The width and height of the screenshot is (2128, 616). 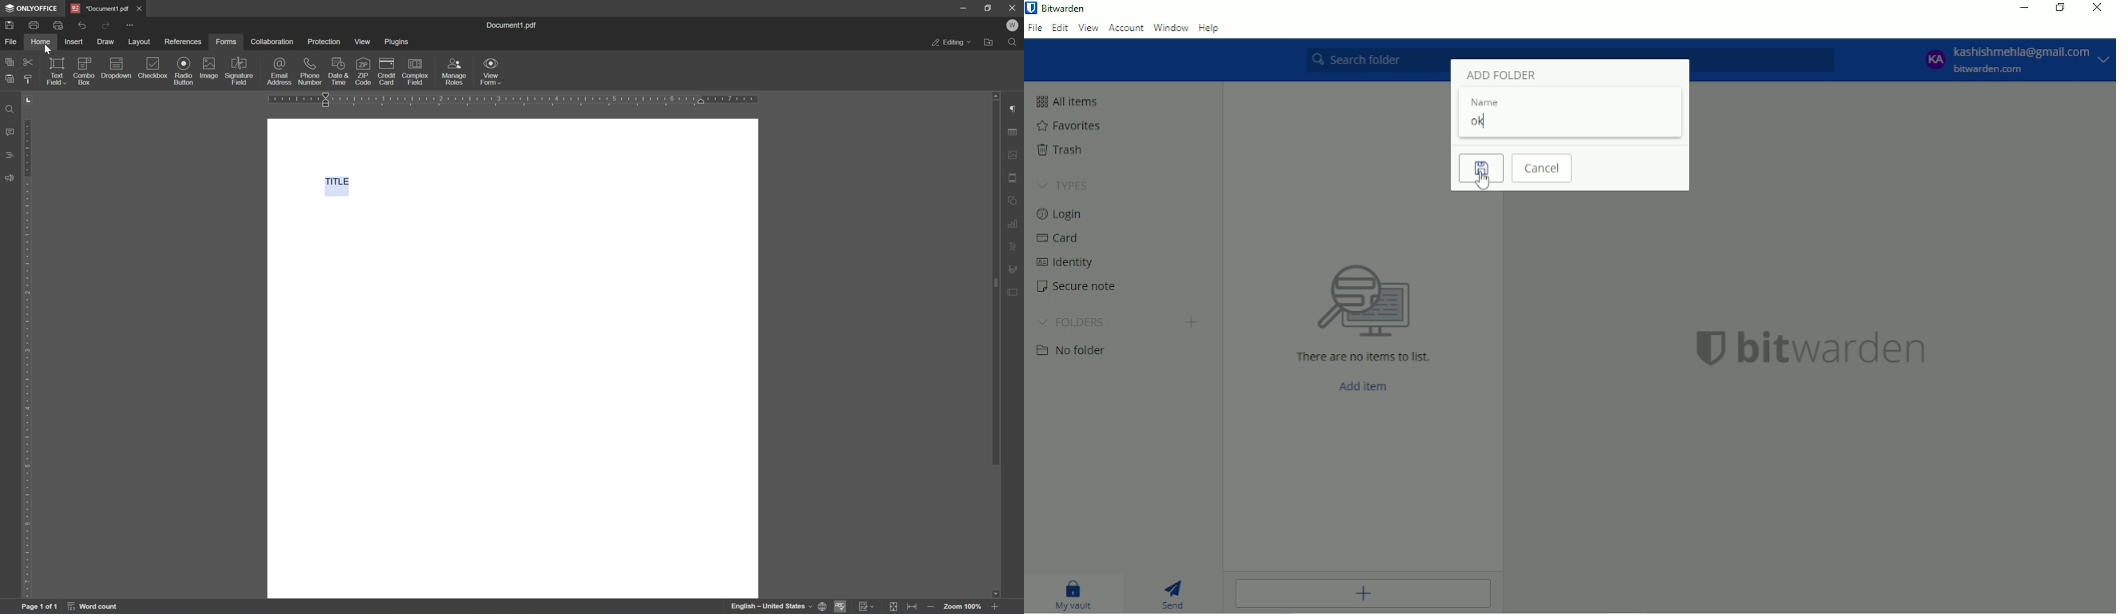 What do you see at coordinates (1014, 24) in the screenshot?
I see `w` at bounding box center [1014, 24].